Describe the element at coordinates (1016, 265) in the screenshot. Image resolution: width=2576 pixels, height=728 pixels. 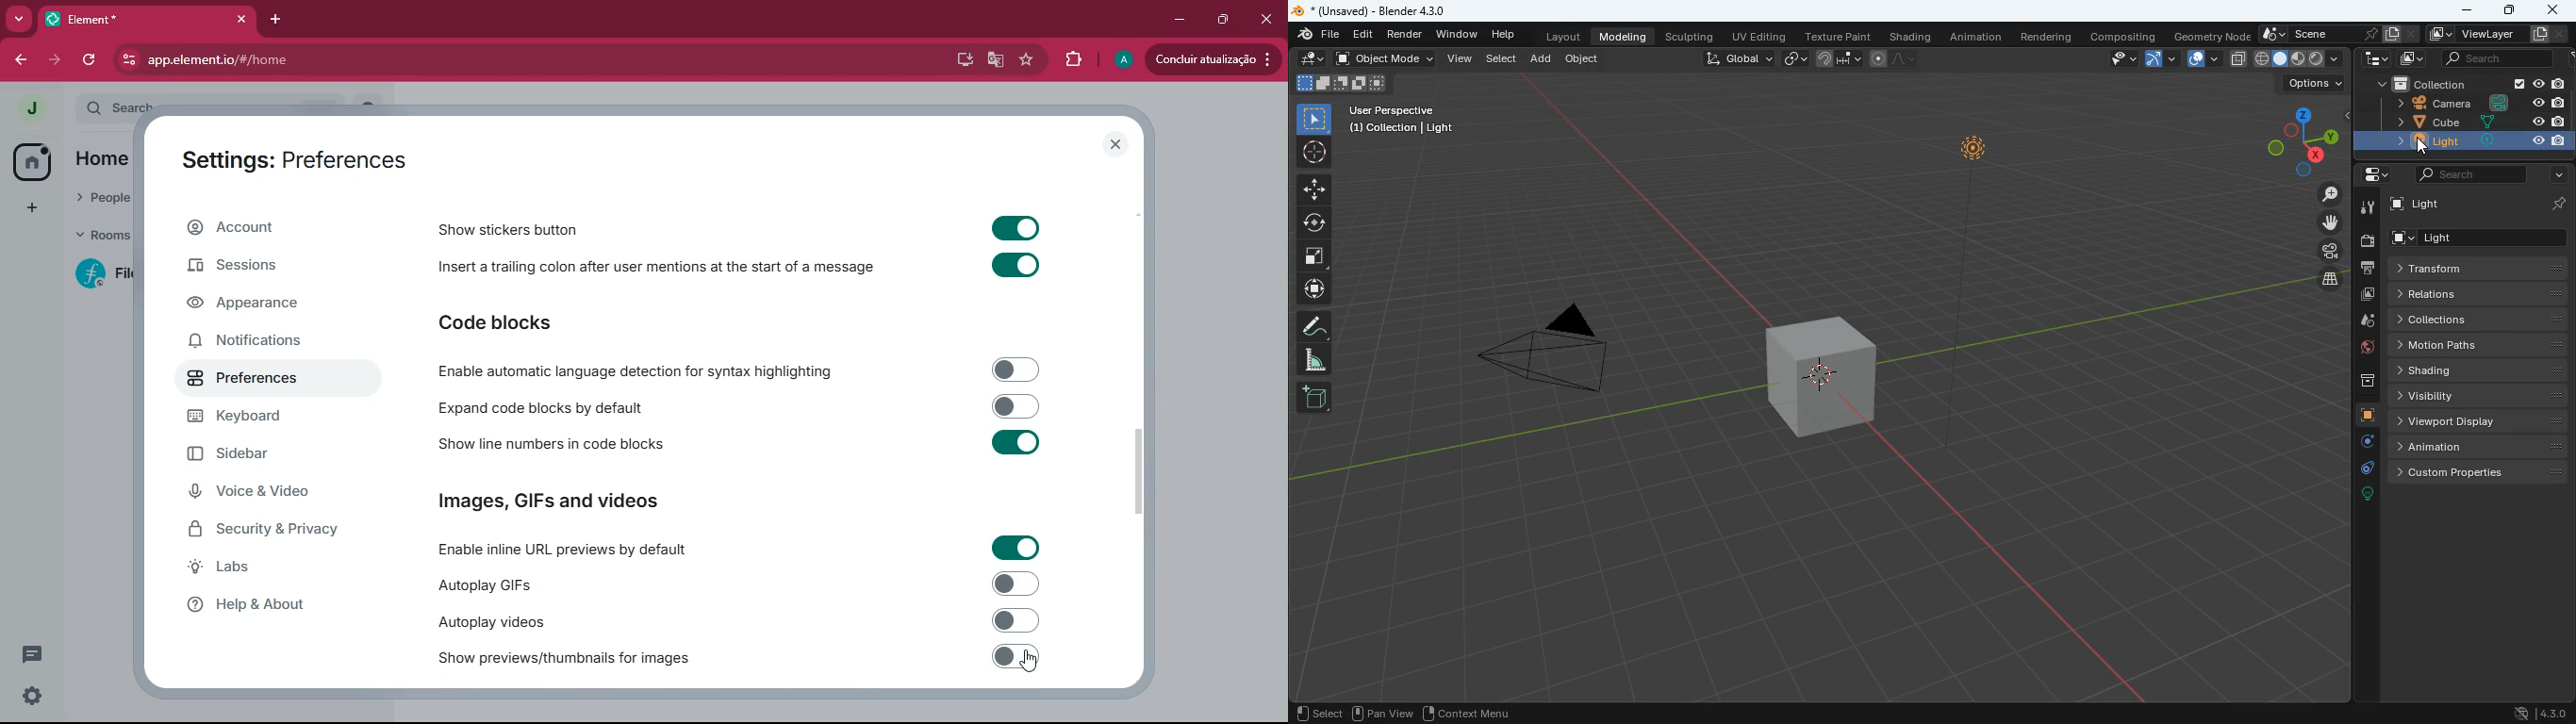
I see `Toggle on` at that location.